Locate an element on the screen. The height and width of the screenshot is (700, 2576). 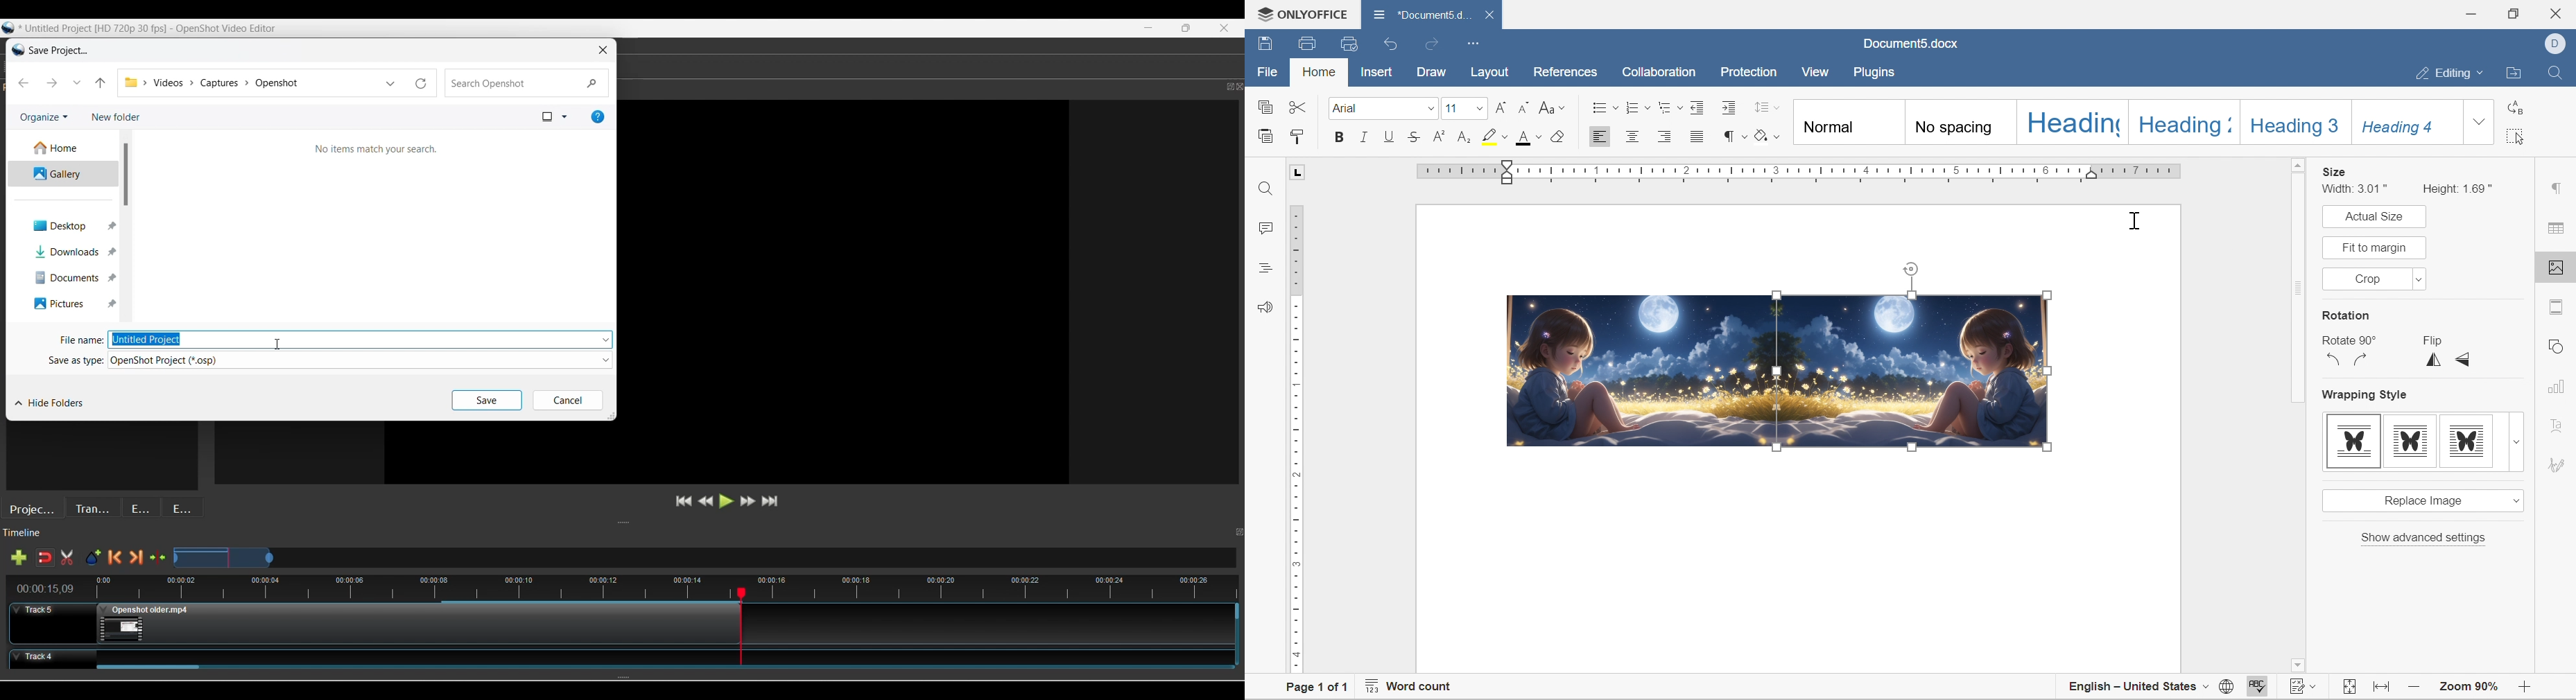
rotation is located at coordinates (2346, 316).